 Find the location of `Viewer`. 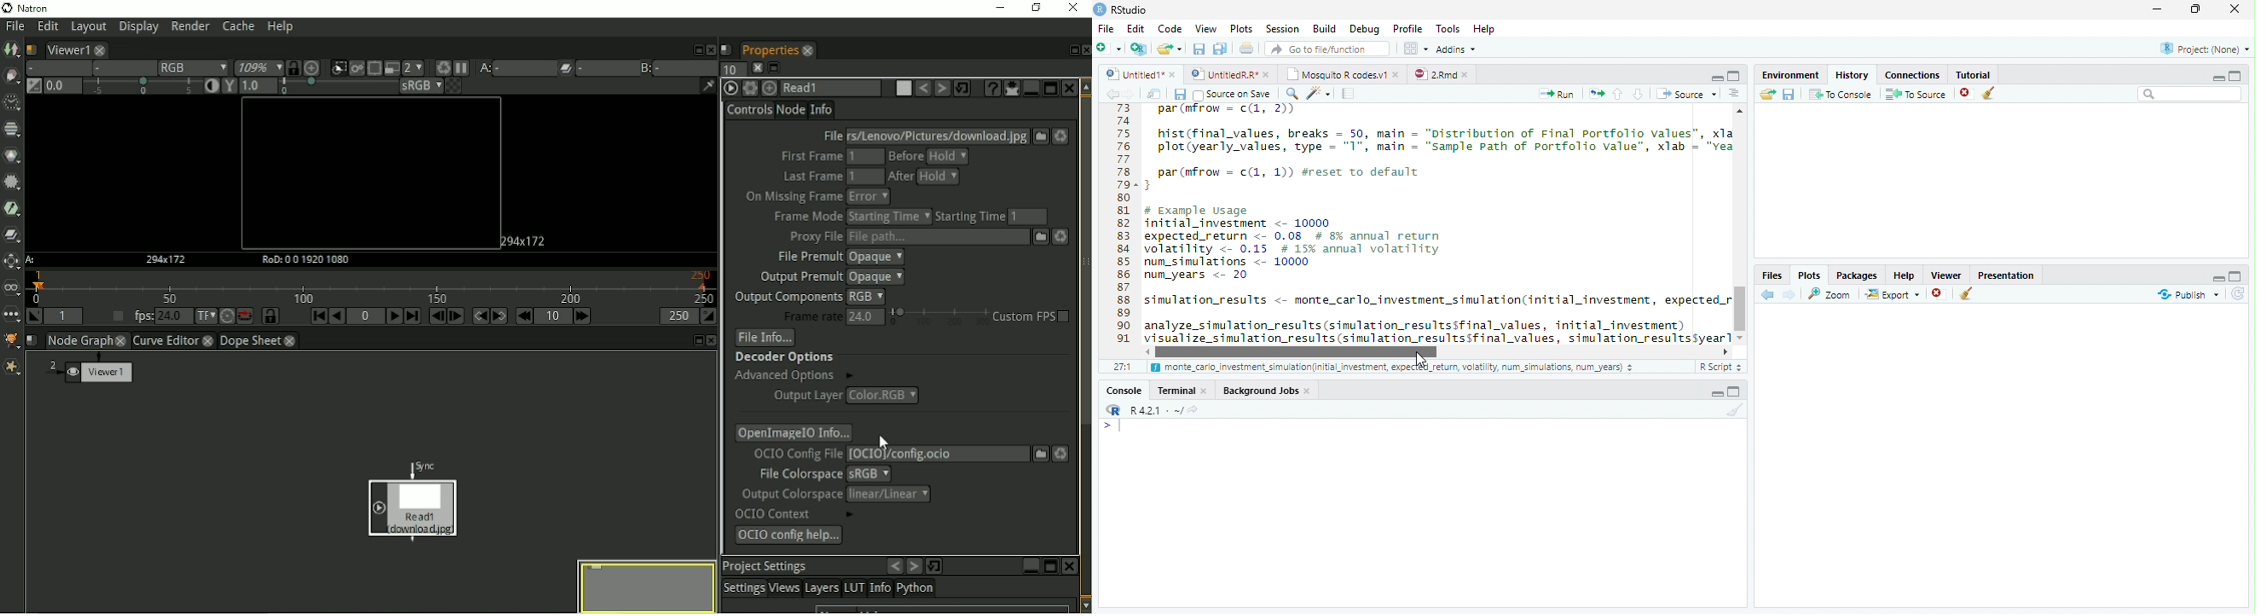

Viewer is located at coordinates (1947, 273).